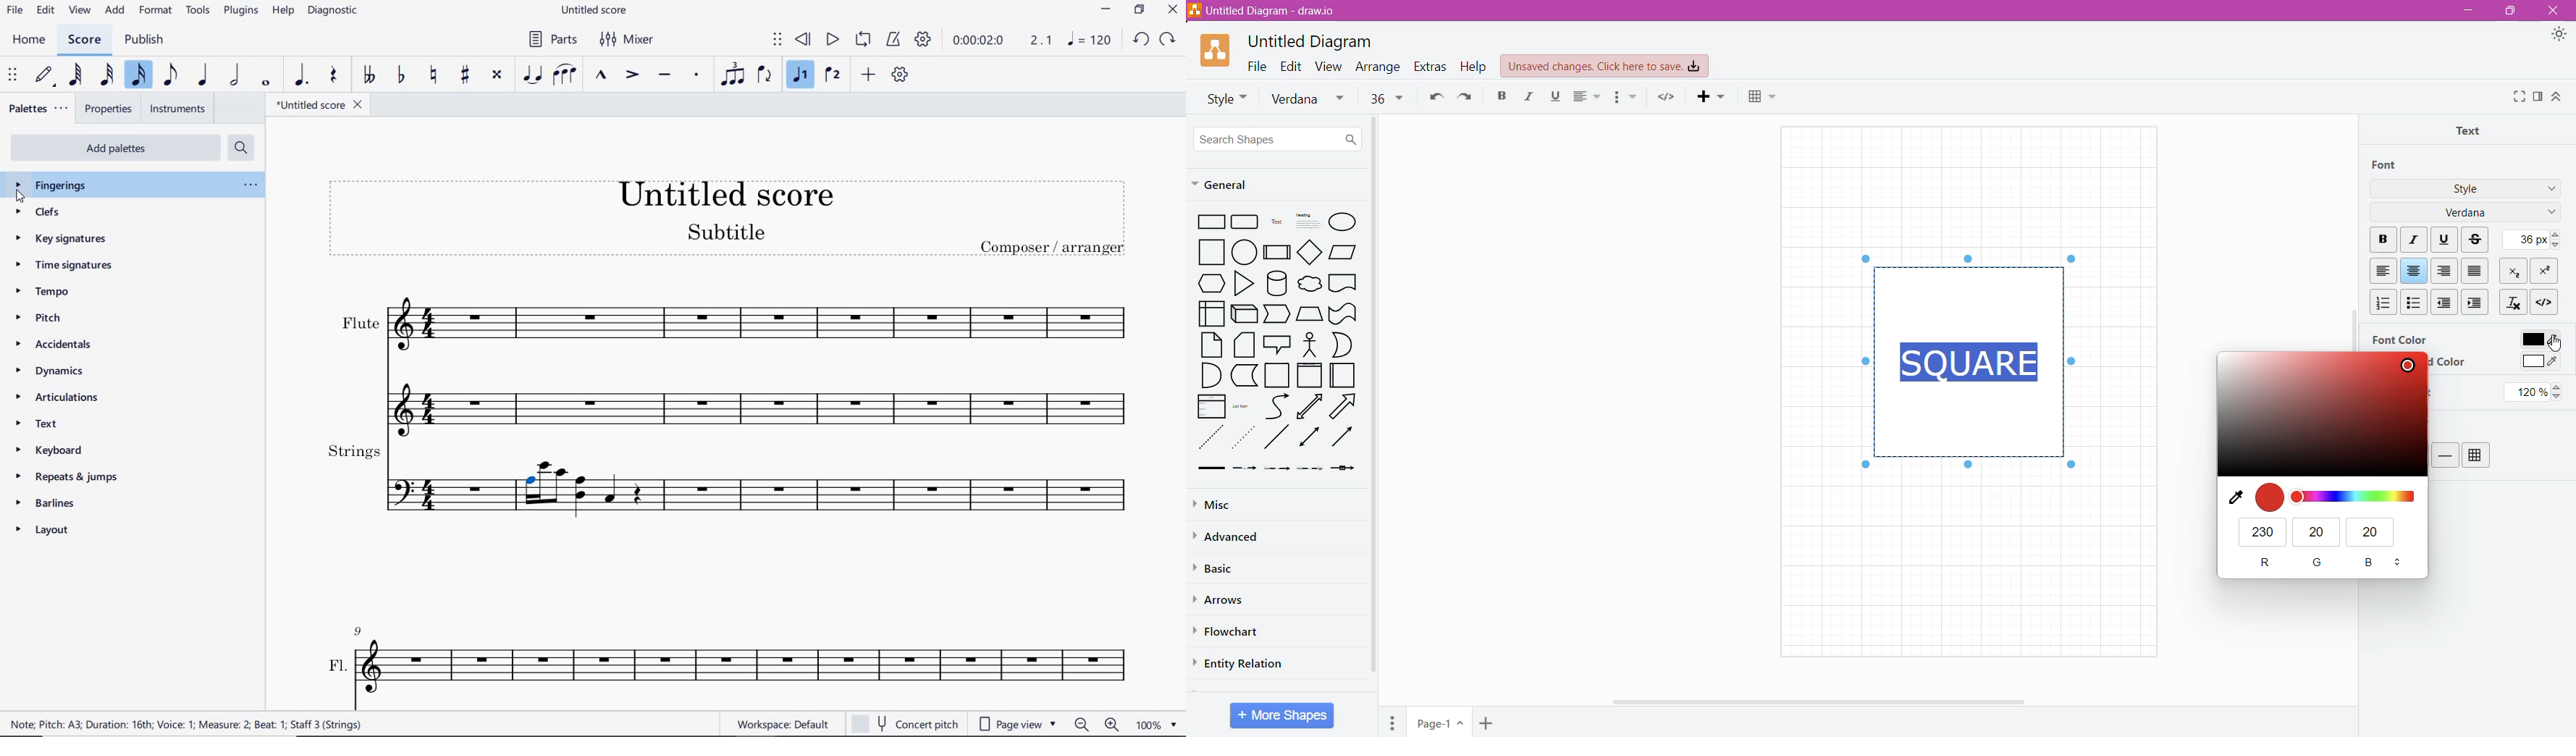 The height and width of the screenshot is (756, 2576). Describe the element at coordinates (318, 105) in the screenshot. I see `file name` at that location.